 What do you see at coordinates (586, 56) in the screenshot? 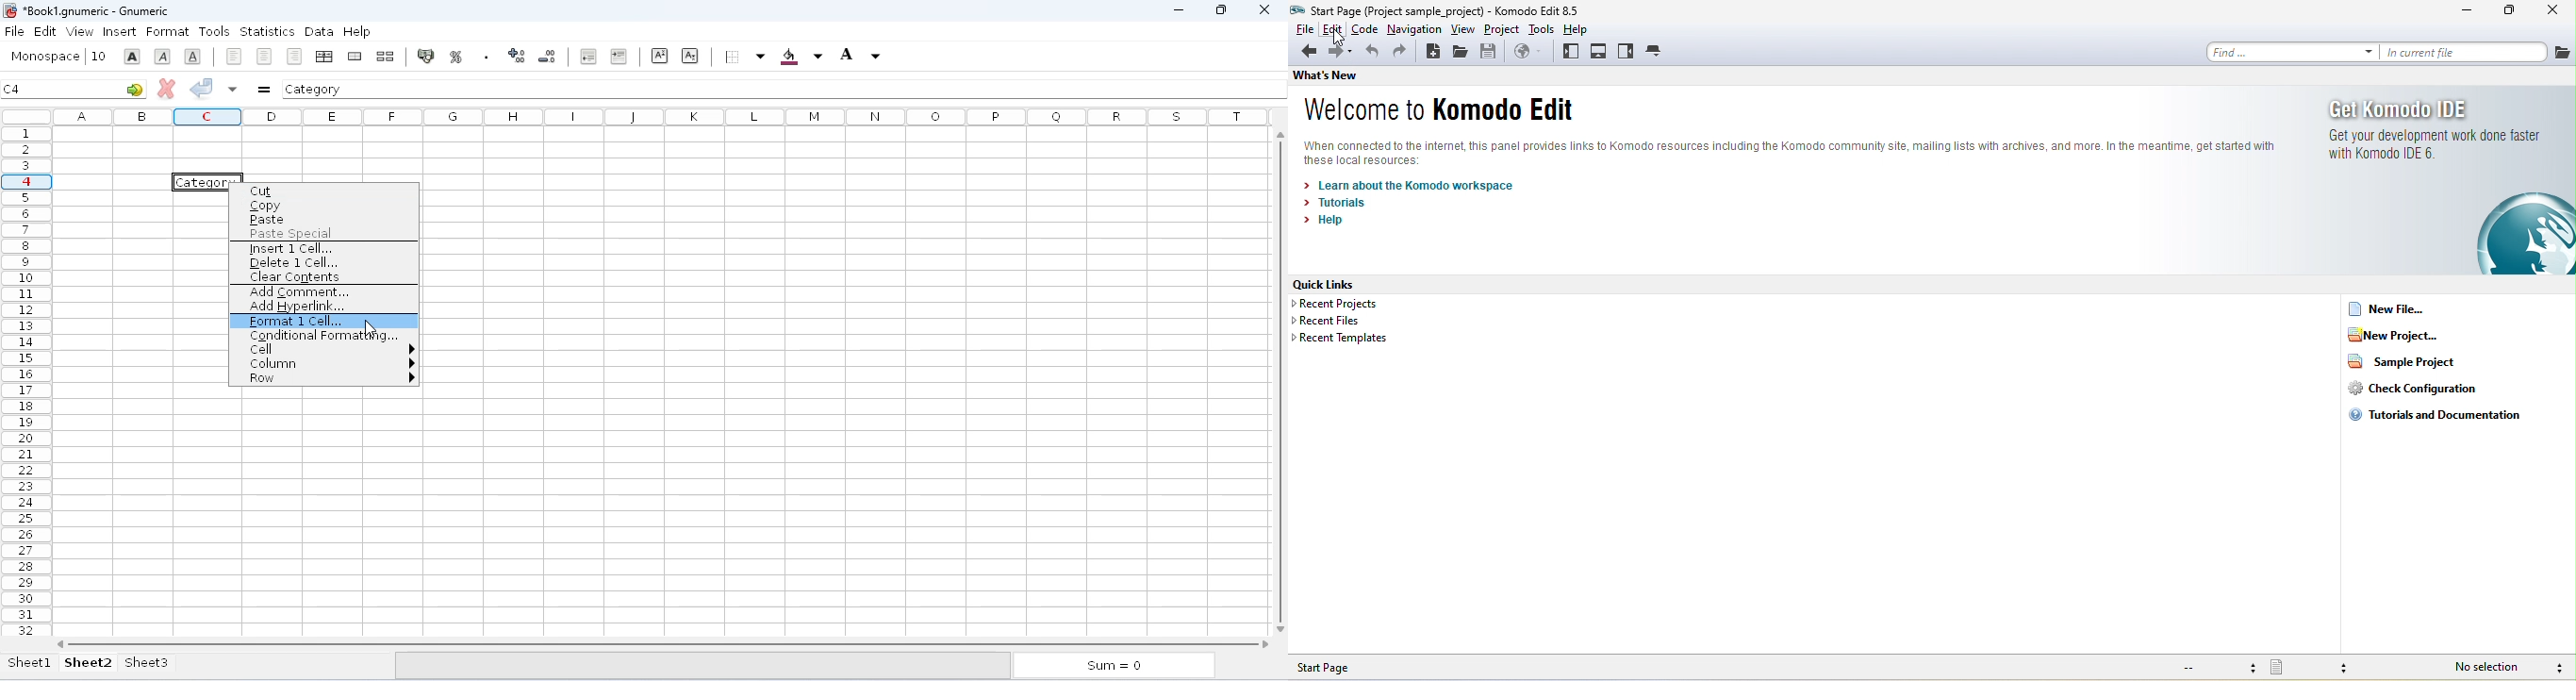
I see `decrease the indent` at bounding box center [586, 56].